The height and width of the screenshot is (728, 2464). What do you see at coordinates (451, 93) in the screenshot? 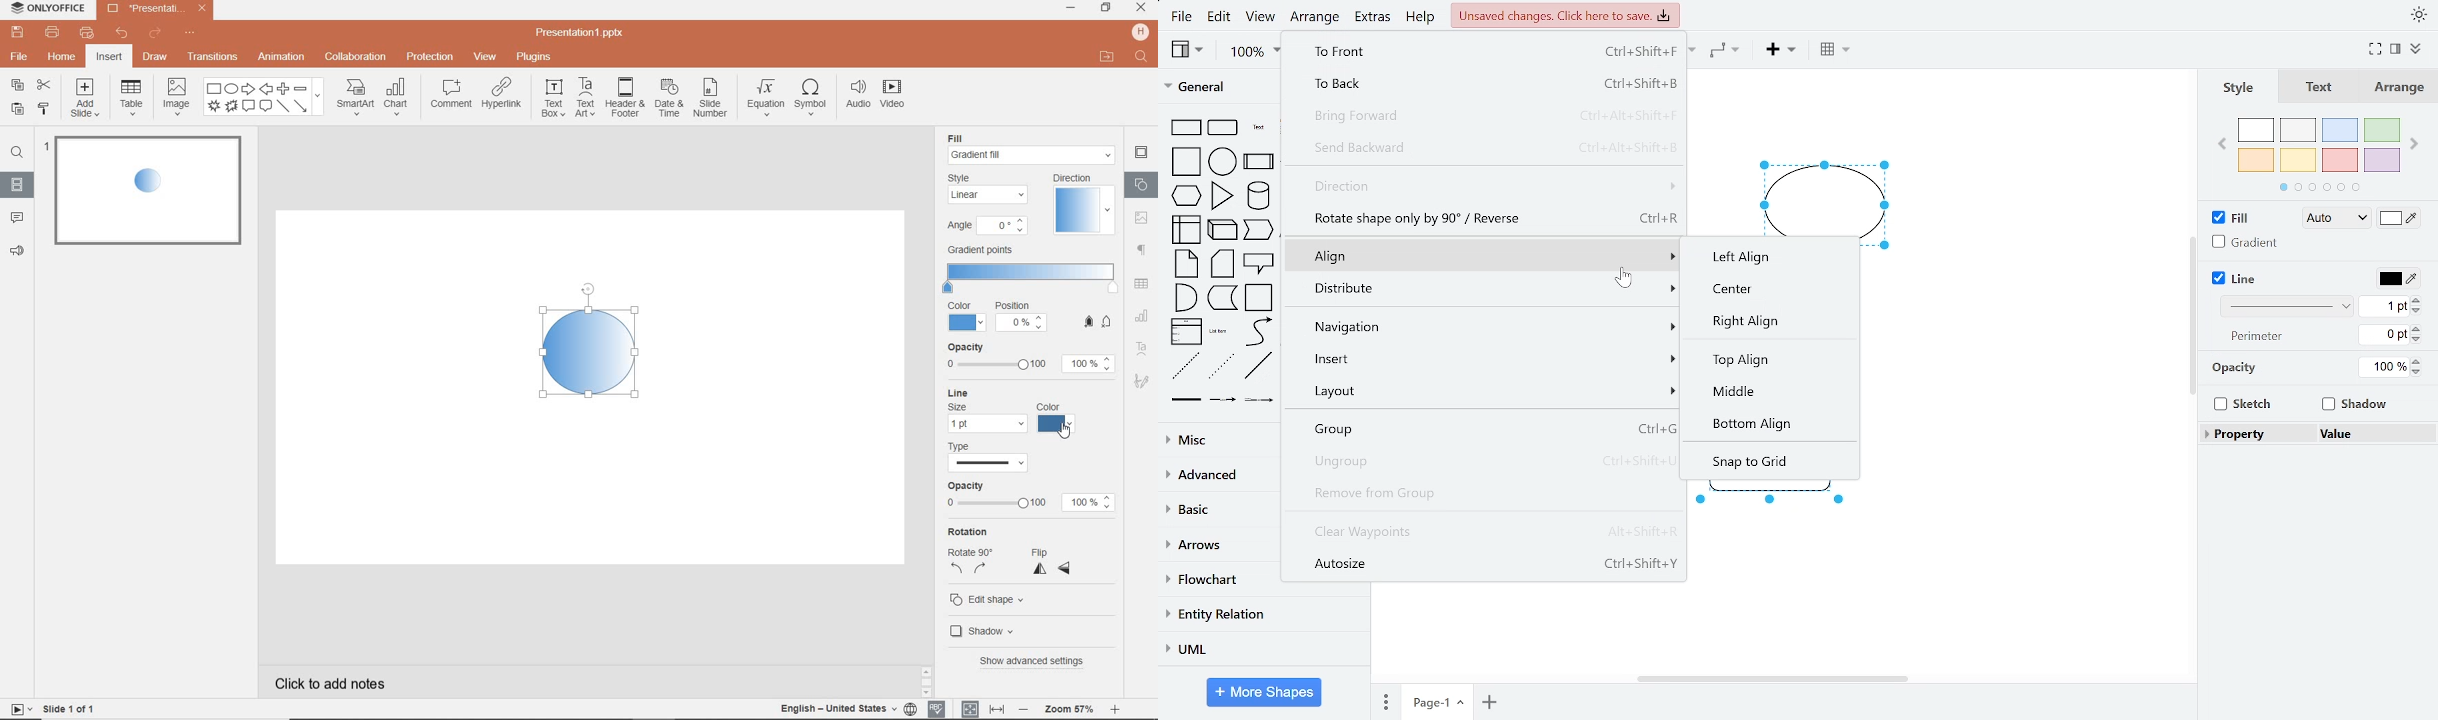
I see `comment` at bounding box center [451, 93].